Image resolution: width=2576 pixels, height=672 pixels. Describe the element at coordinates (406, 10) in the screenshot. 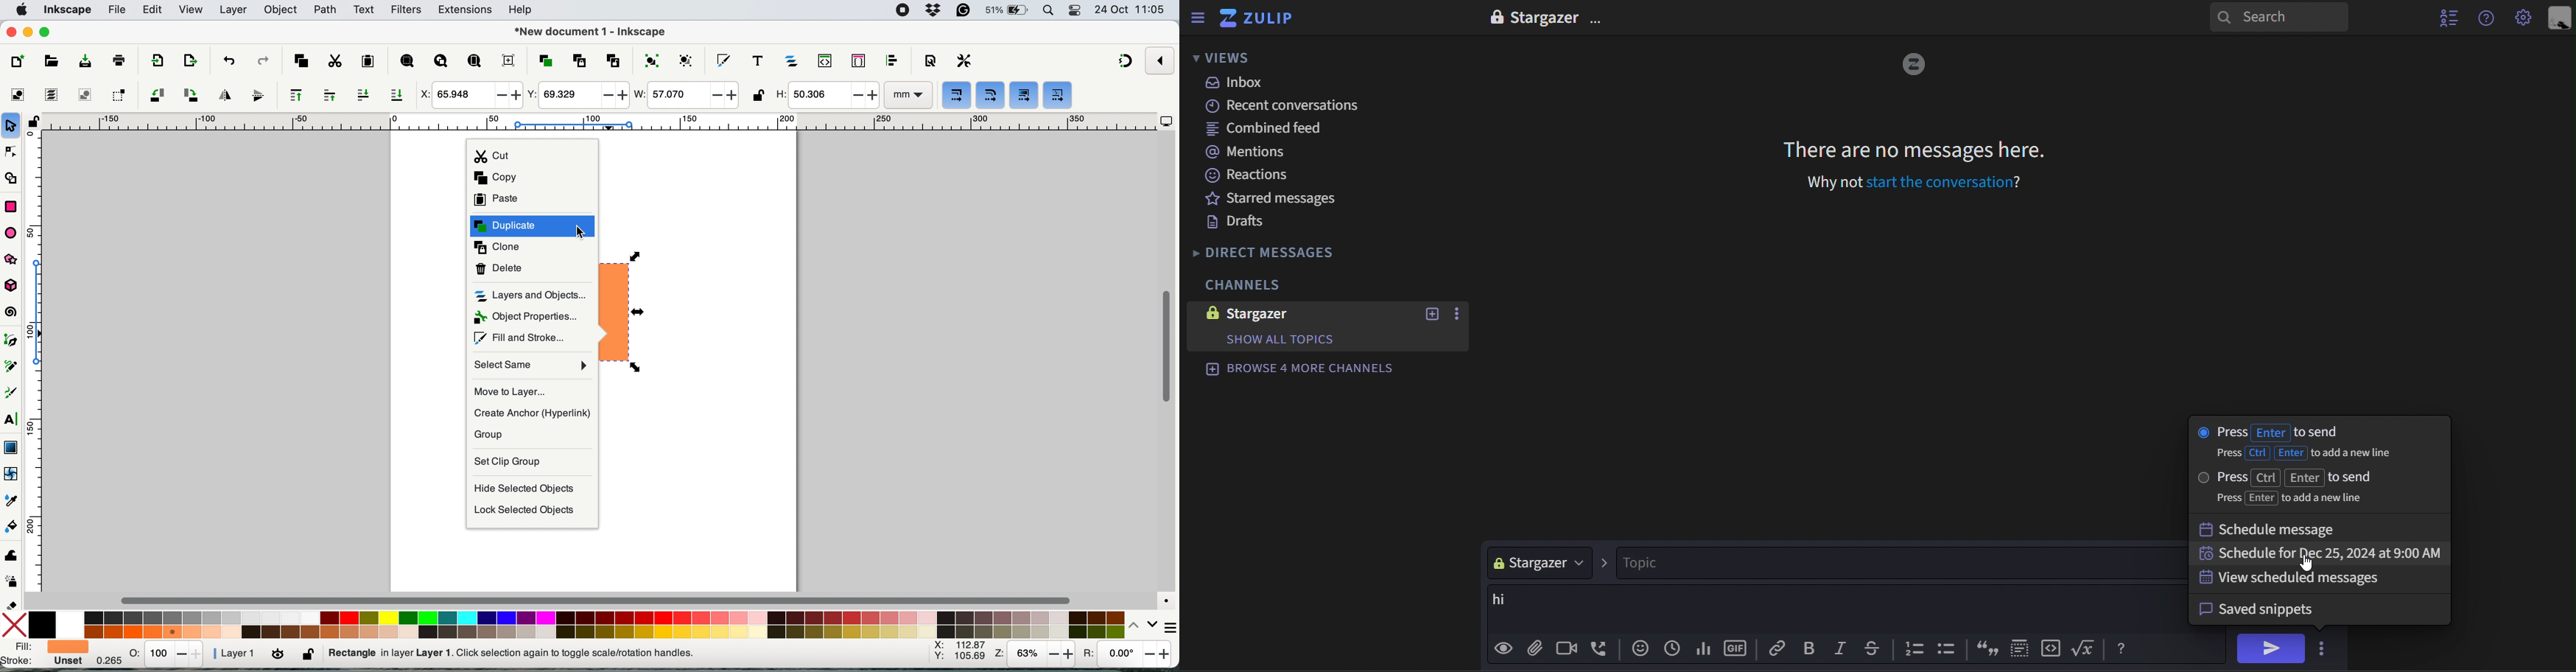

I see `filters` at that location.